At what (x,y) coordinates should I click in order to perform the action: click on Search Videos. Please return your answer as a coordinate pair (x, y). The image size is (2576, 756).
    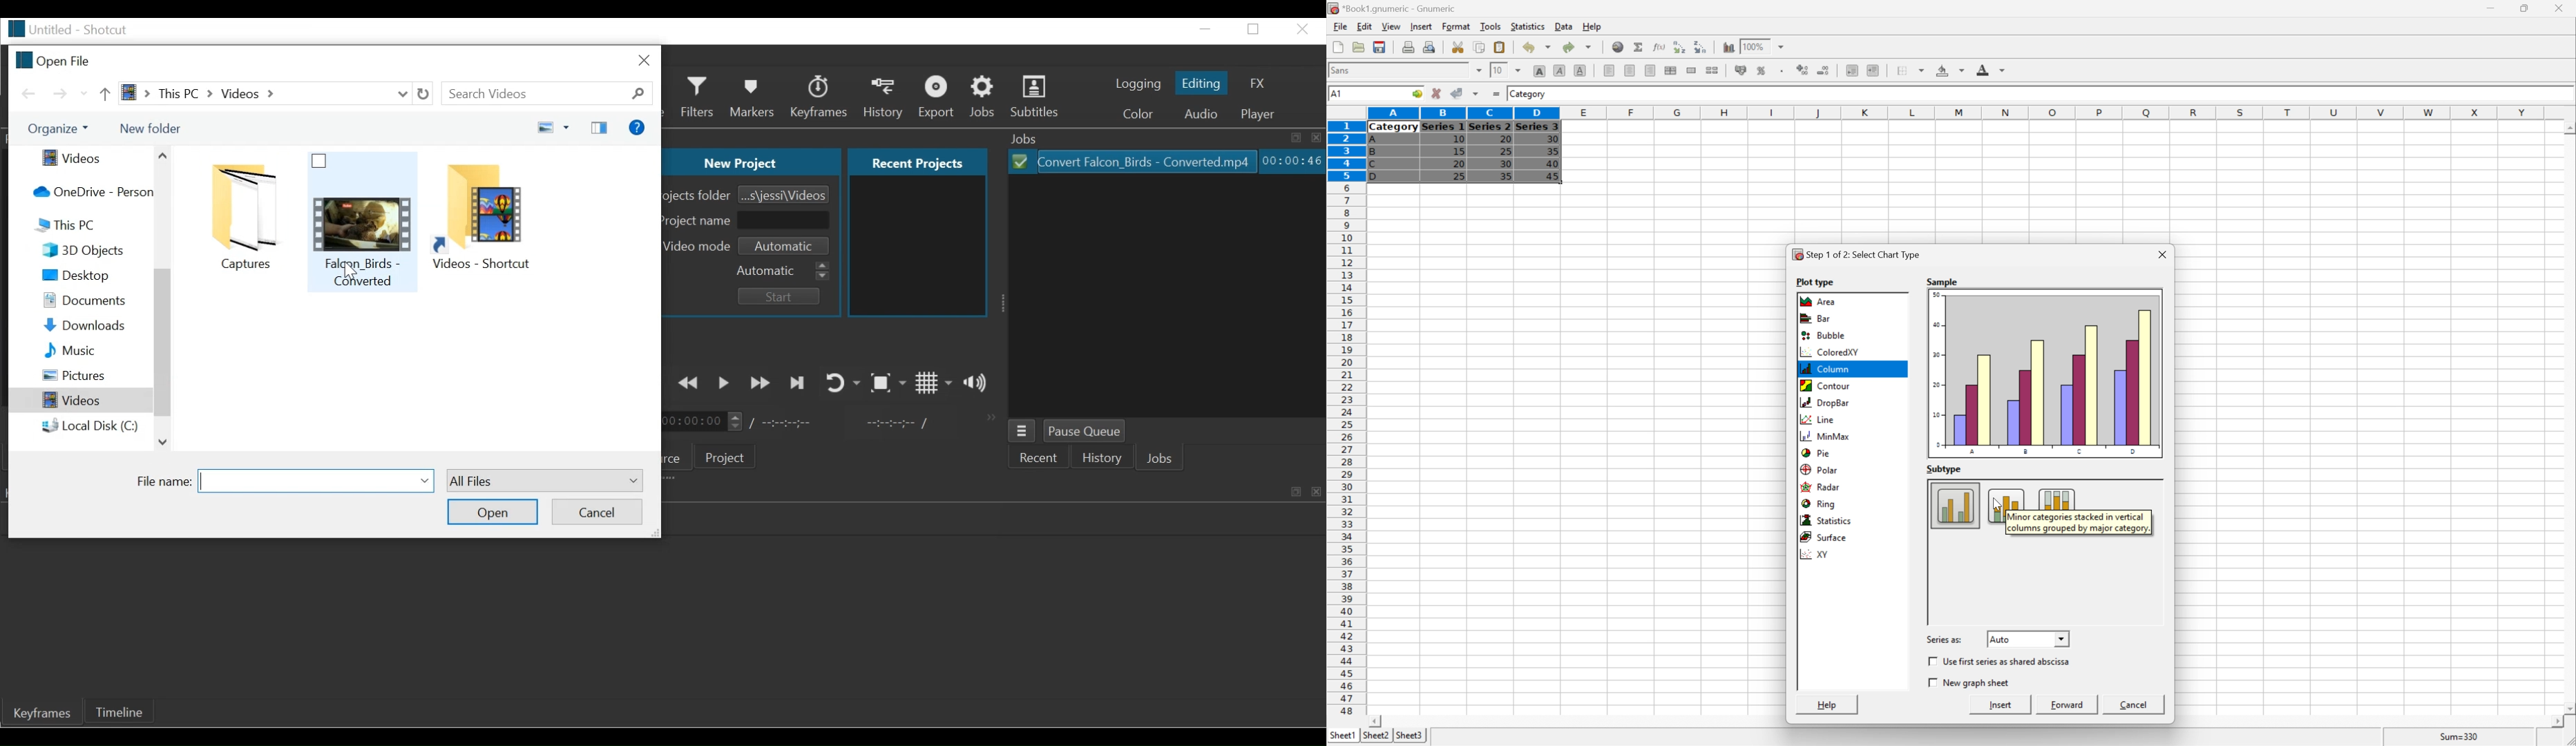
    Looking at the image, I should click on (548, 94).